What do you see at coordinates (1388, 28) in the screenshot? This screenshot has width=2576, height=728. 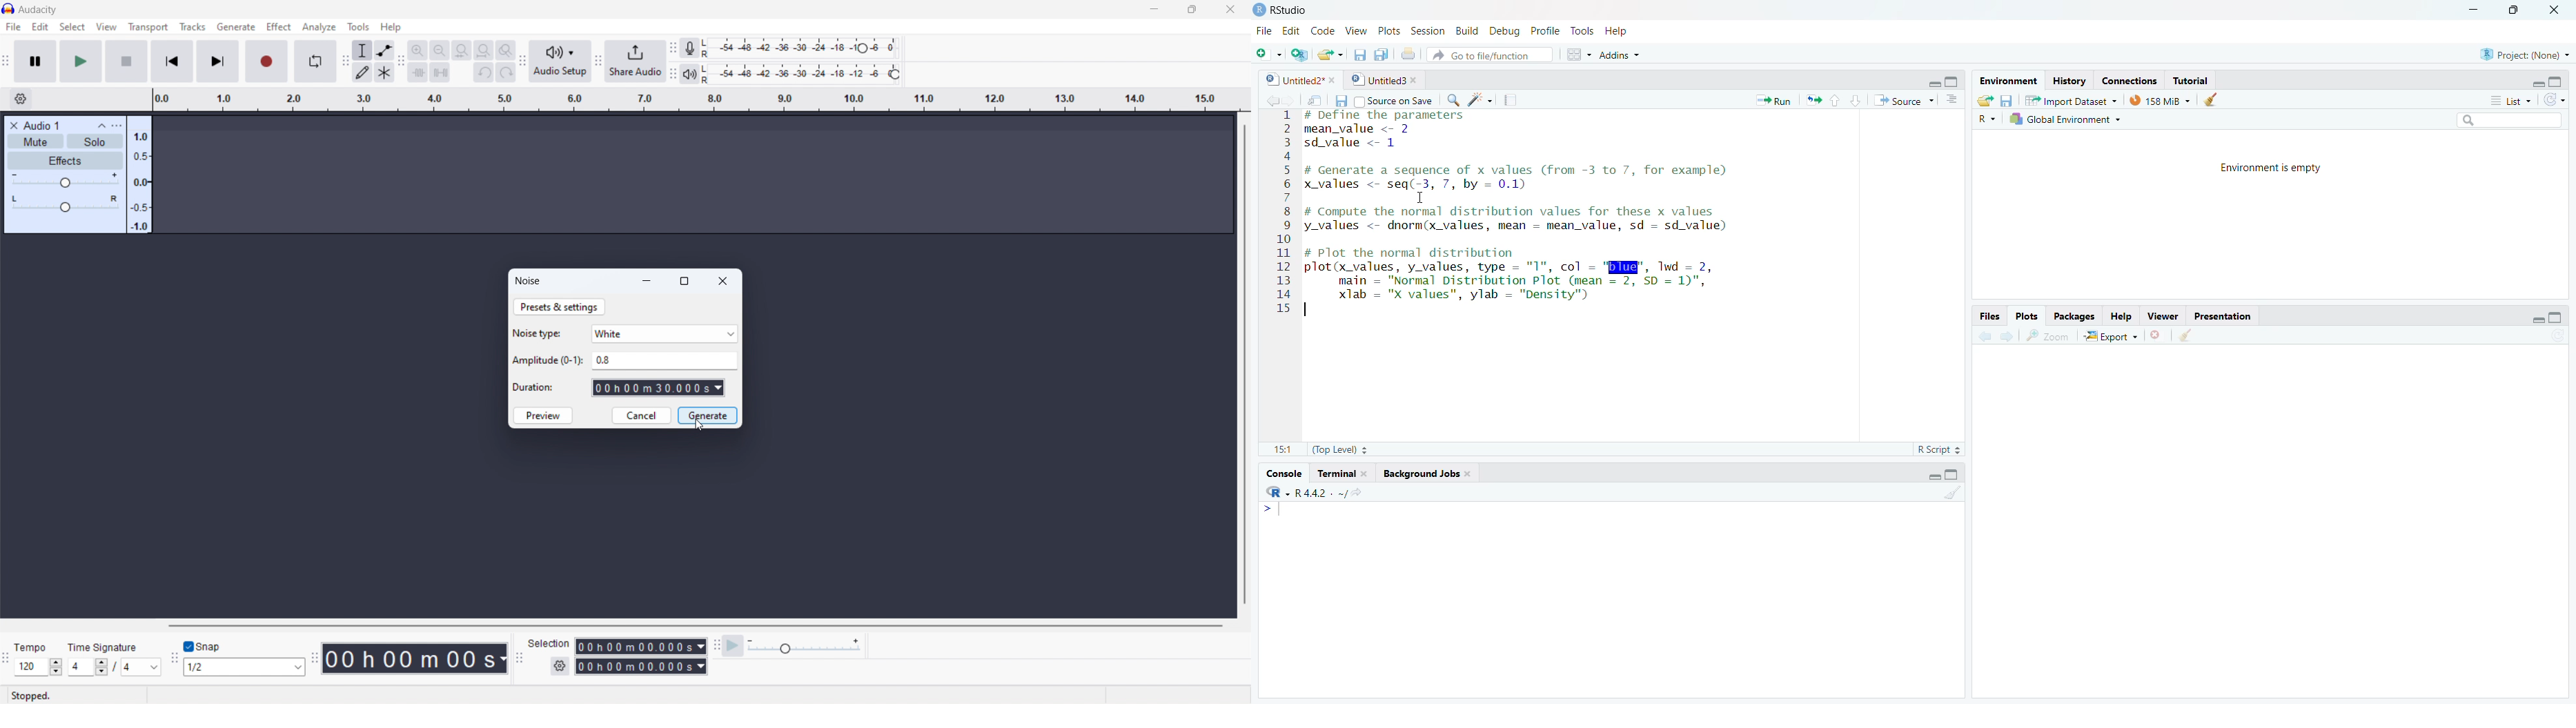 I see `Plots` at bounding box center [1388, 28].